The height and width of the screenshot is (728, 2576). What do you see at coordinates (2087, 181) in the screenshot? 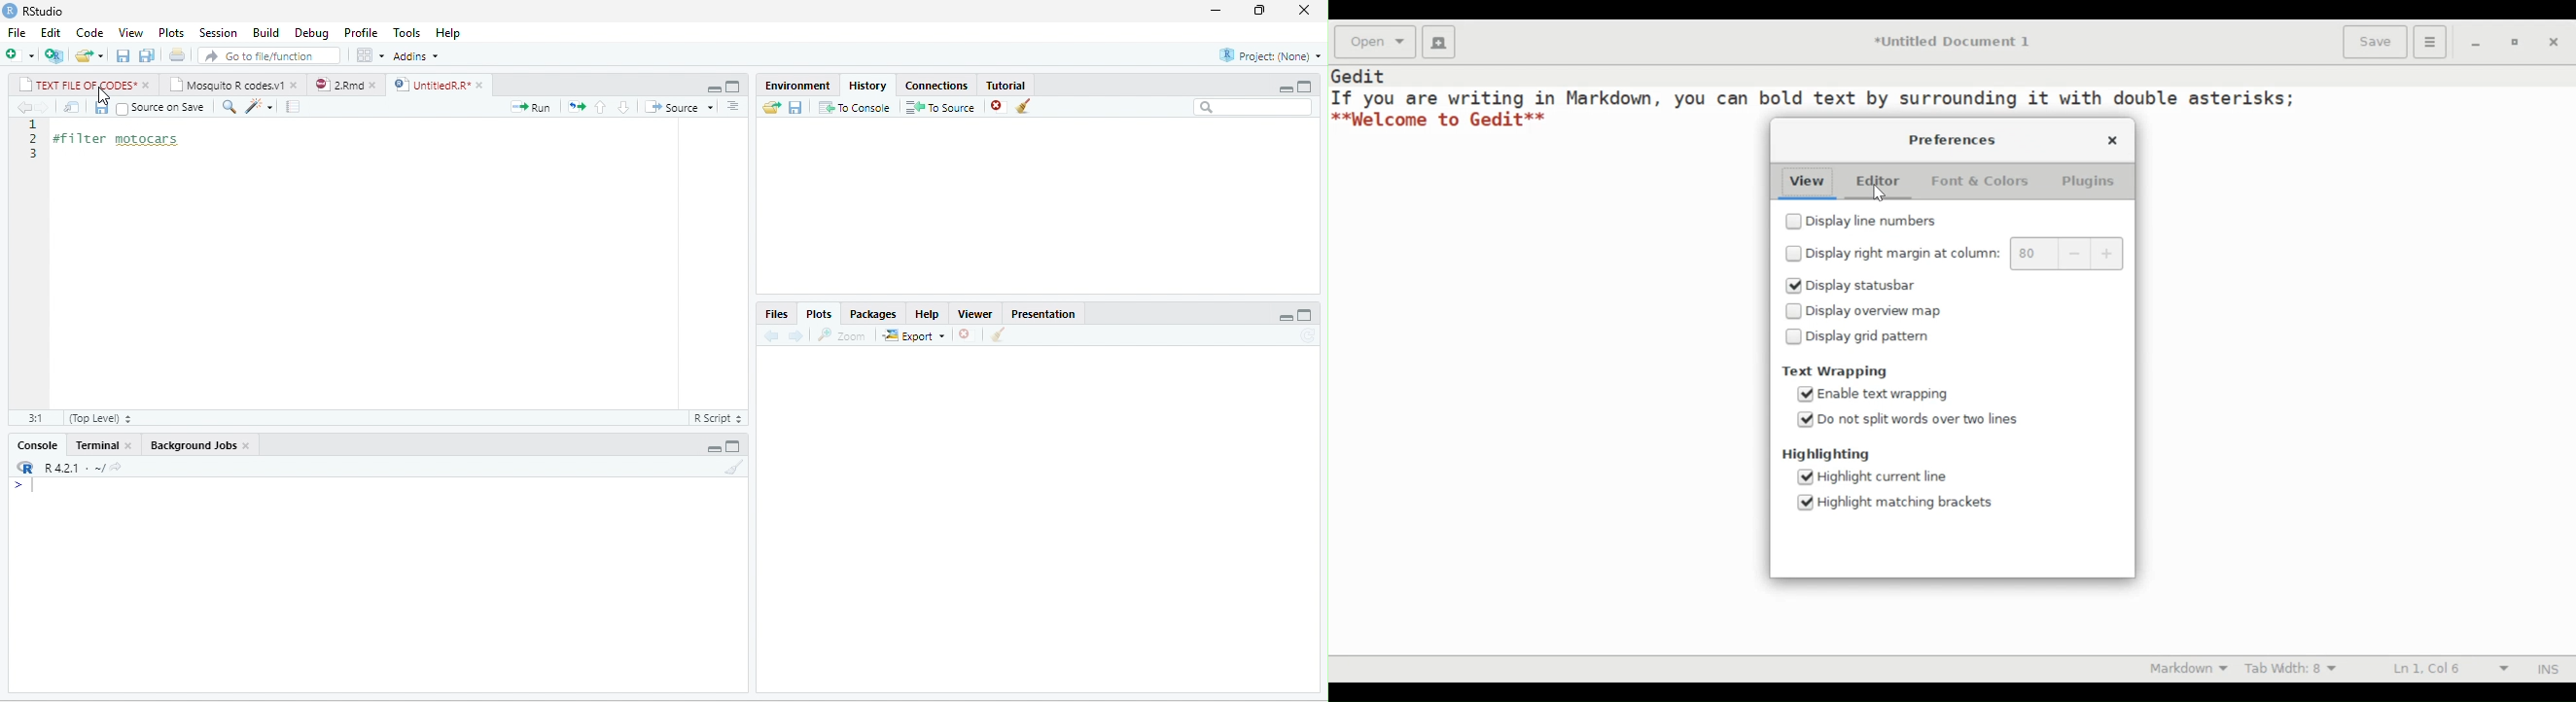
I see `Plugins` at bounding box center [2087, 181].